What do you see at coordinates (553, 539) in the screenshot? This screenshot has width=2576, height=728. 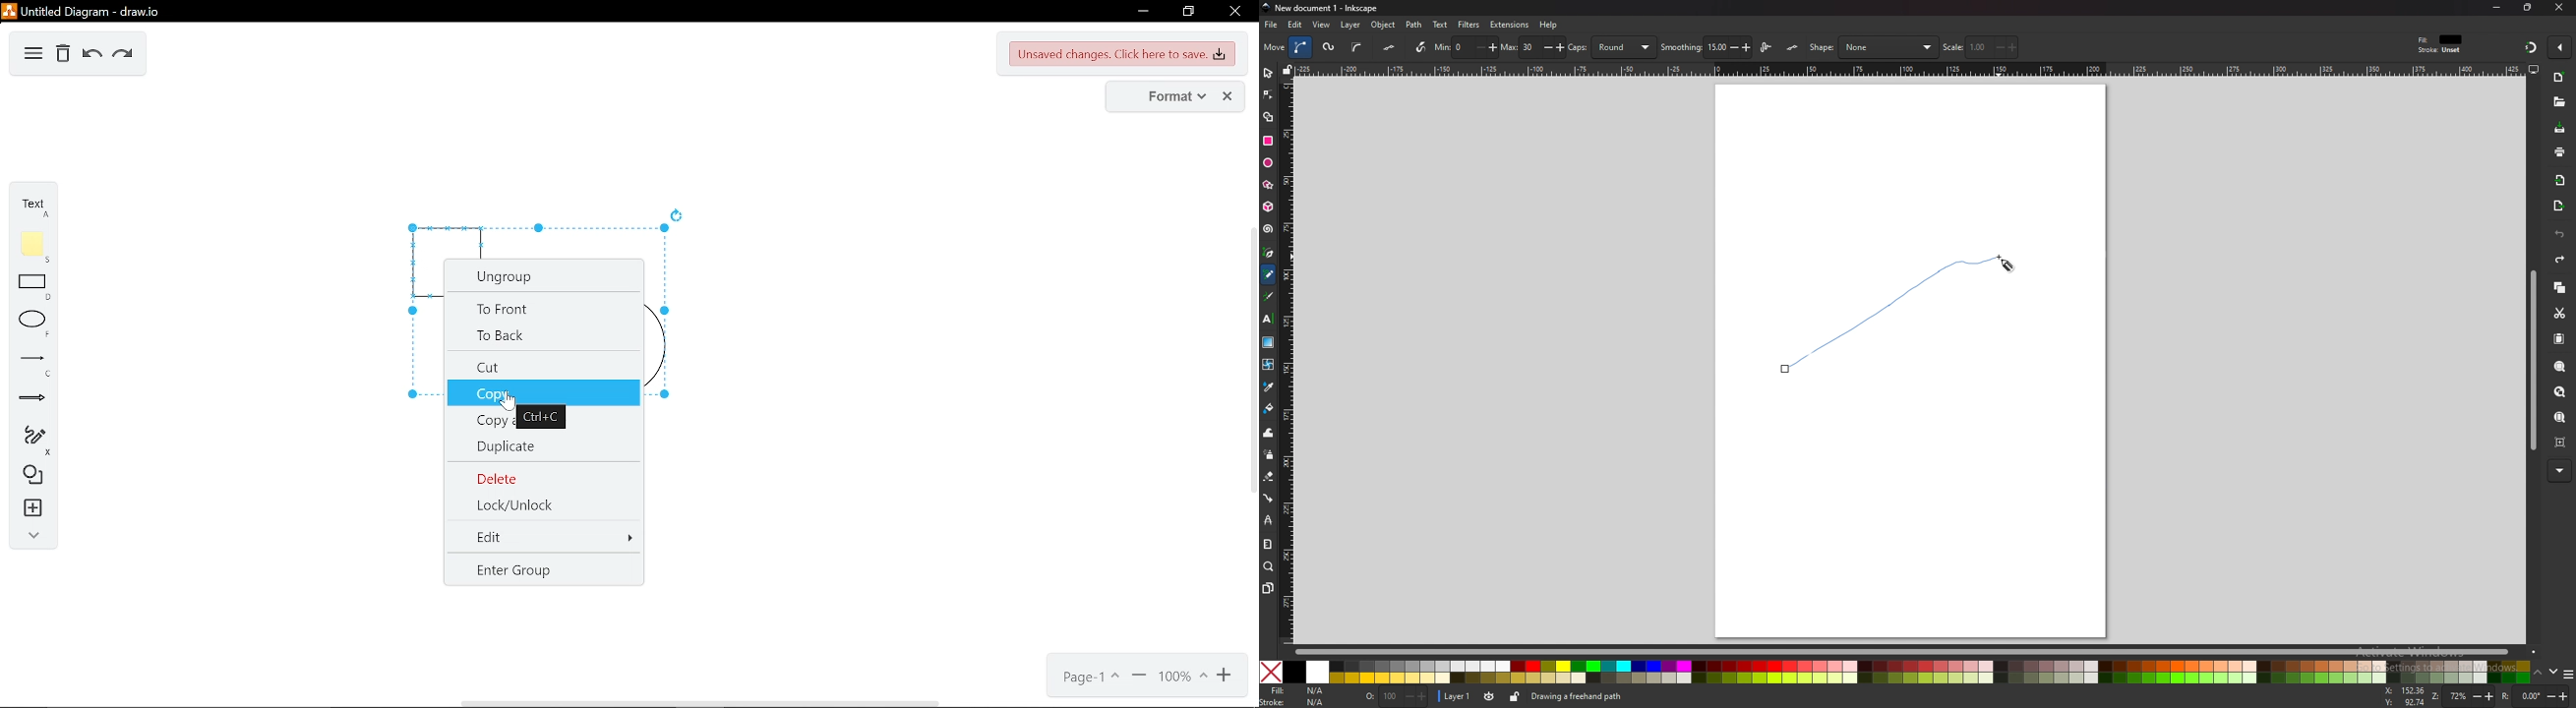 I see `edit` at bounding box center [553, 539].